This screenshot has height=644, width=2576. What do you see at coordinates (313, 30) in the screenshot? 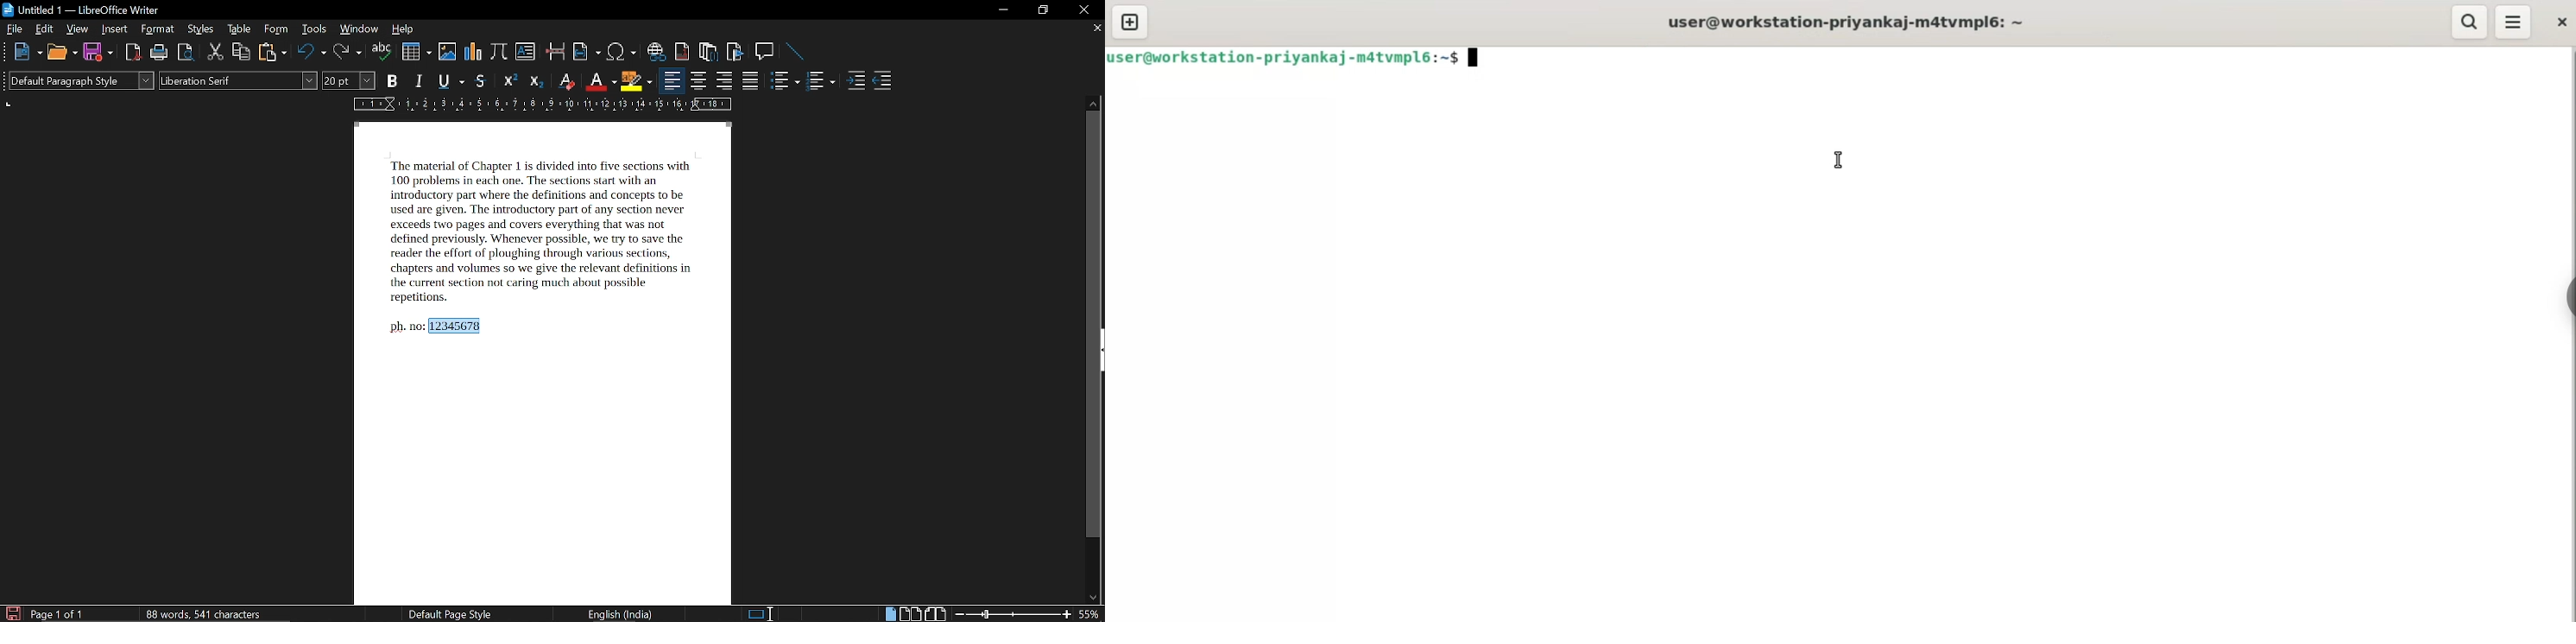
I see `tools` at bounding box center [313, 30].